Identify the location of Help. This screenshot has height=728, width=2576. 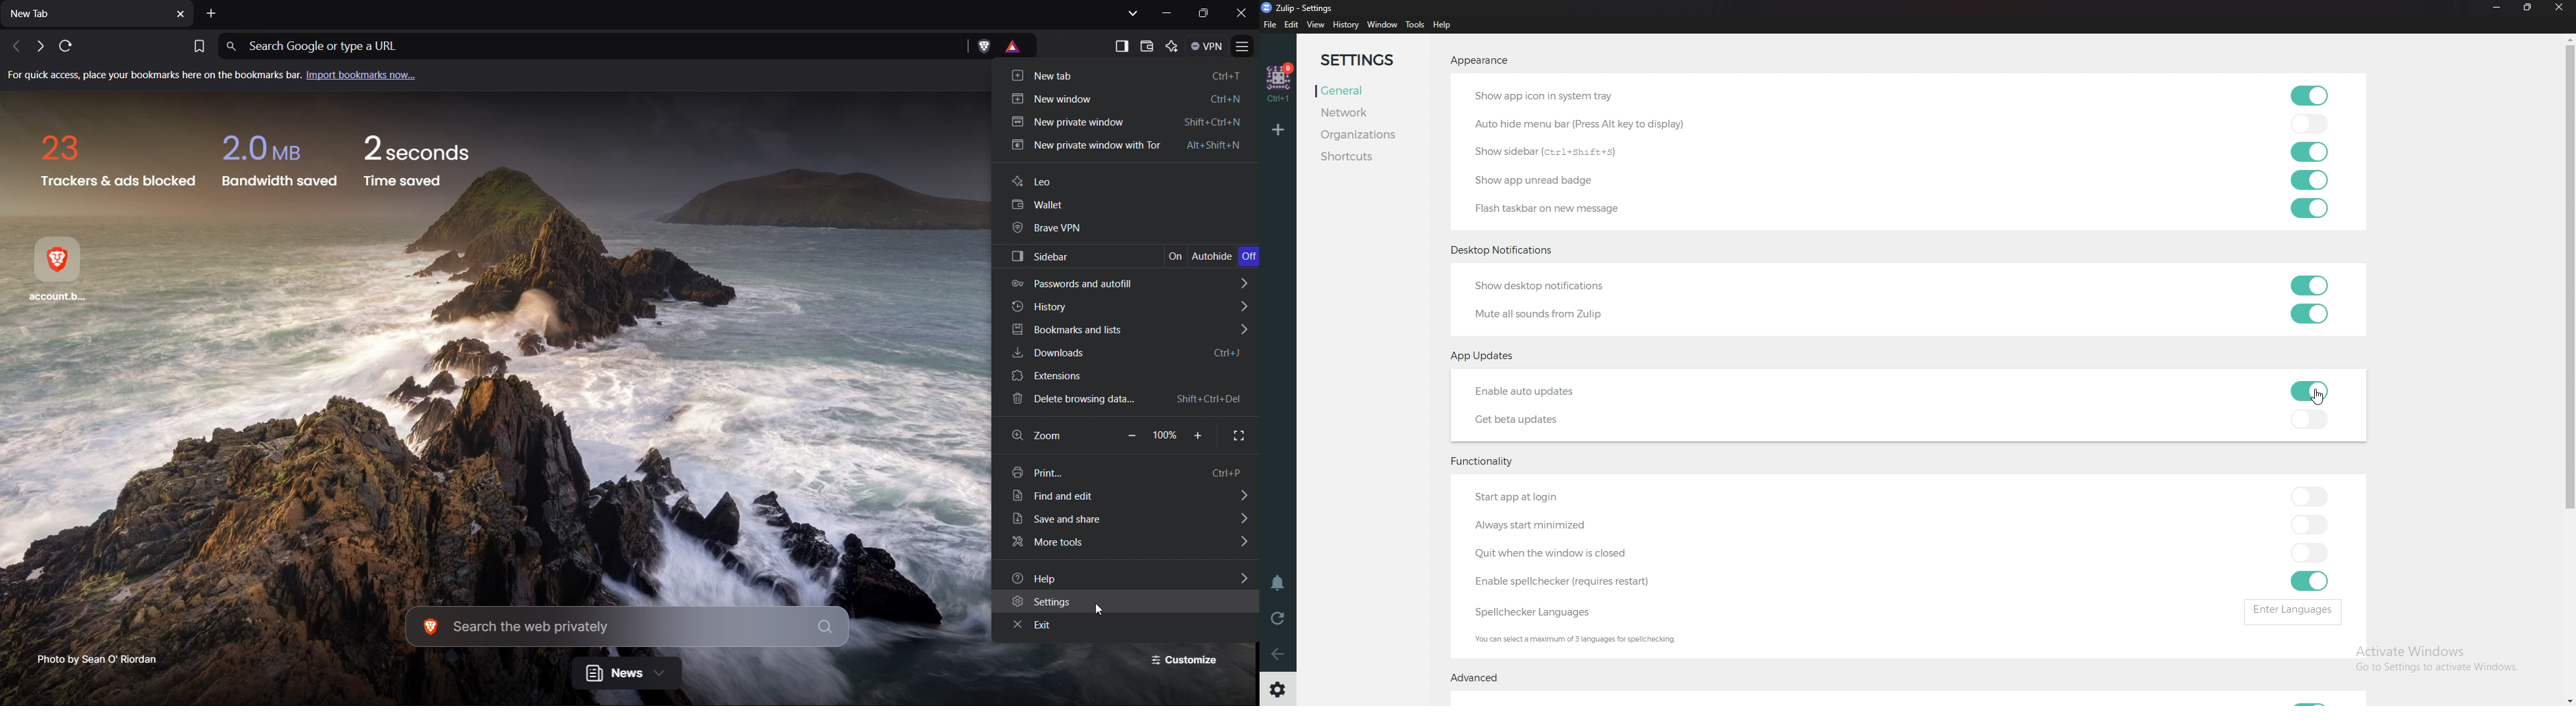
(1443, 25).